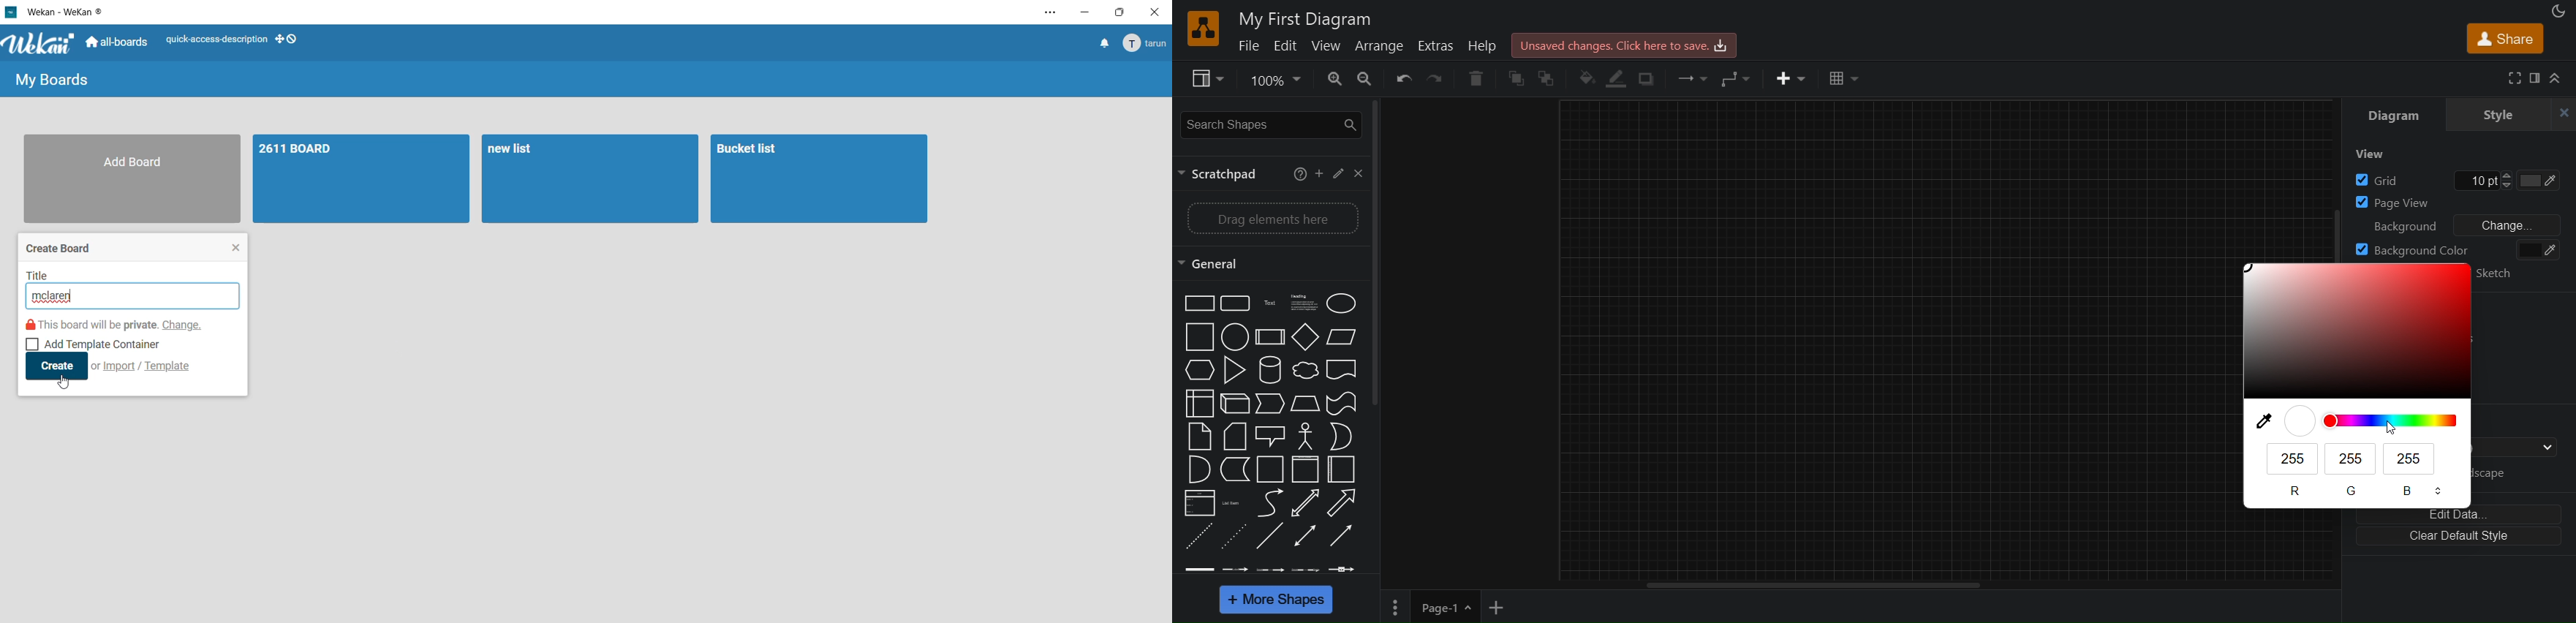 This screenshot has height=644, width=2576. What do you see at coordinates (2452, 249) in the screenshot?
I see `background` at bounding box center [2452, 249].